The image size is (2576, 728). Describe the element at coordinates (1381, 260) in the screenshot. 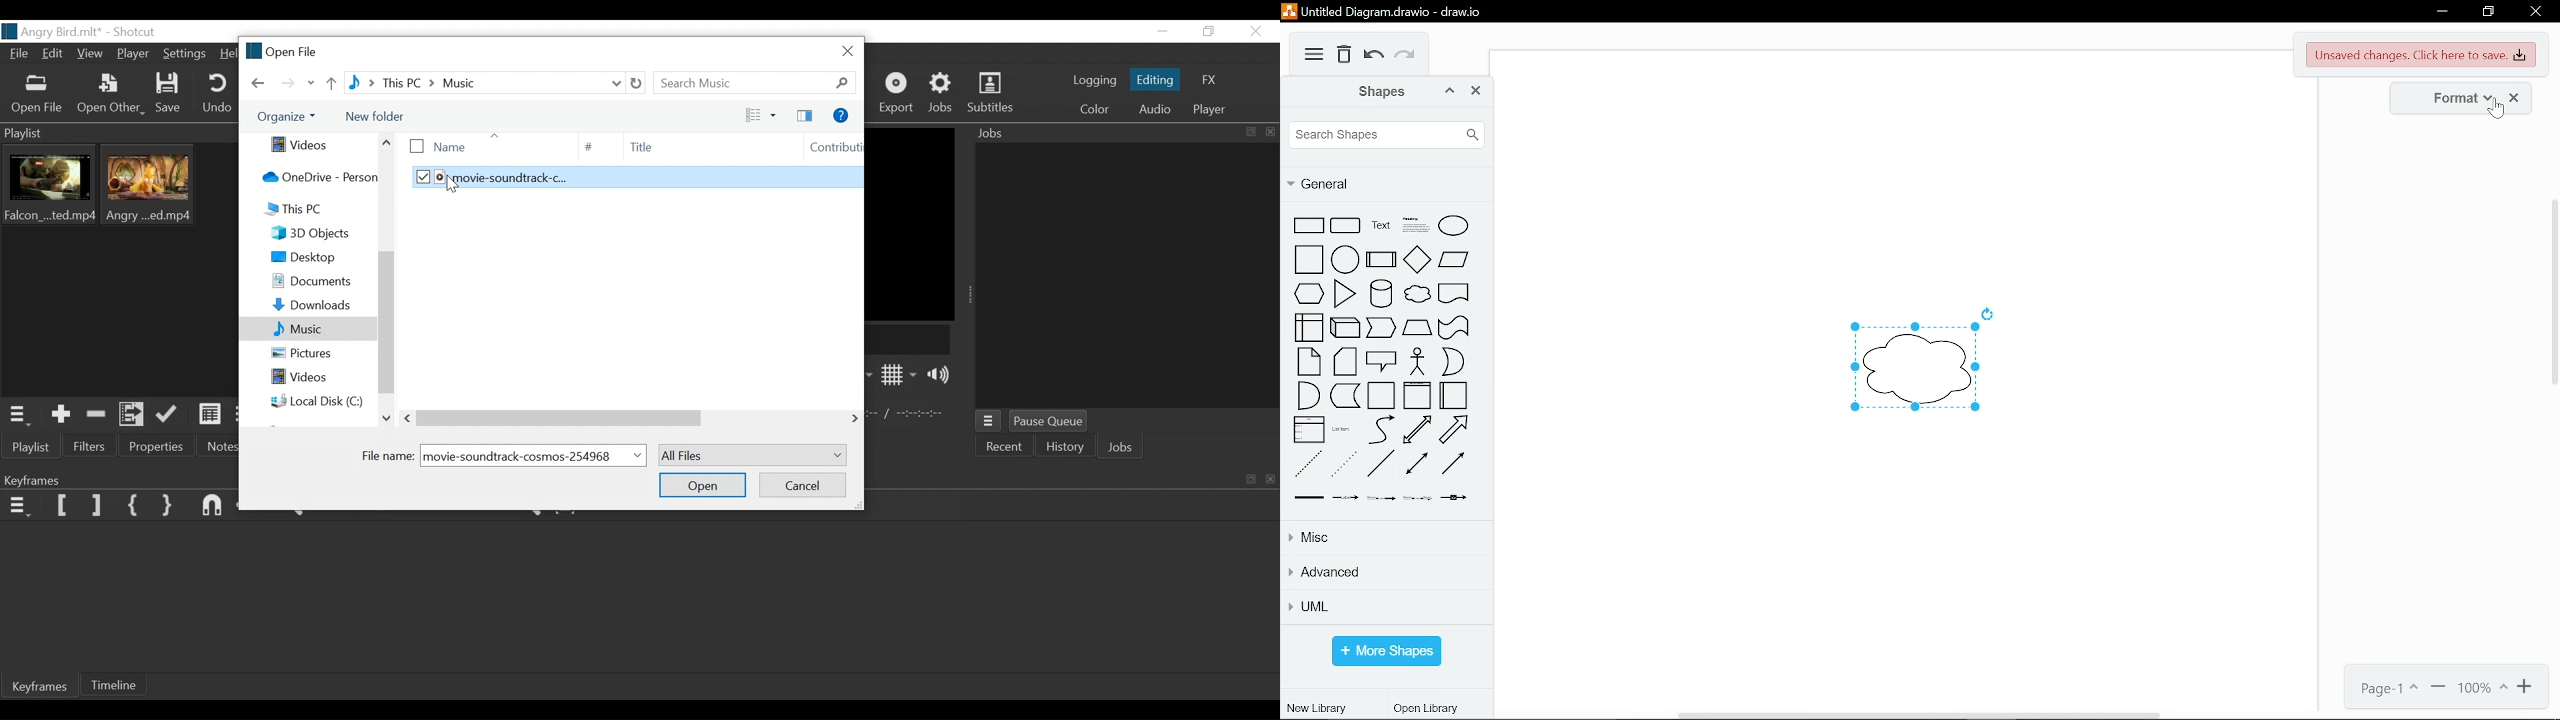

I see `process` at that location.